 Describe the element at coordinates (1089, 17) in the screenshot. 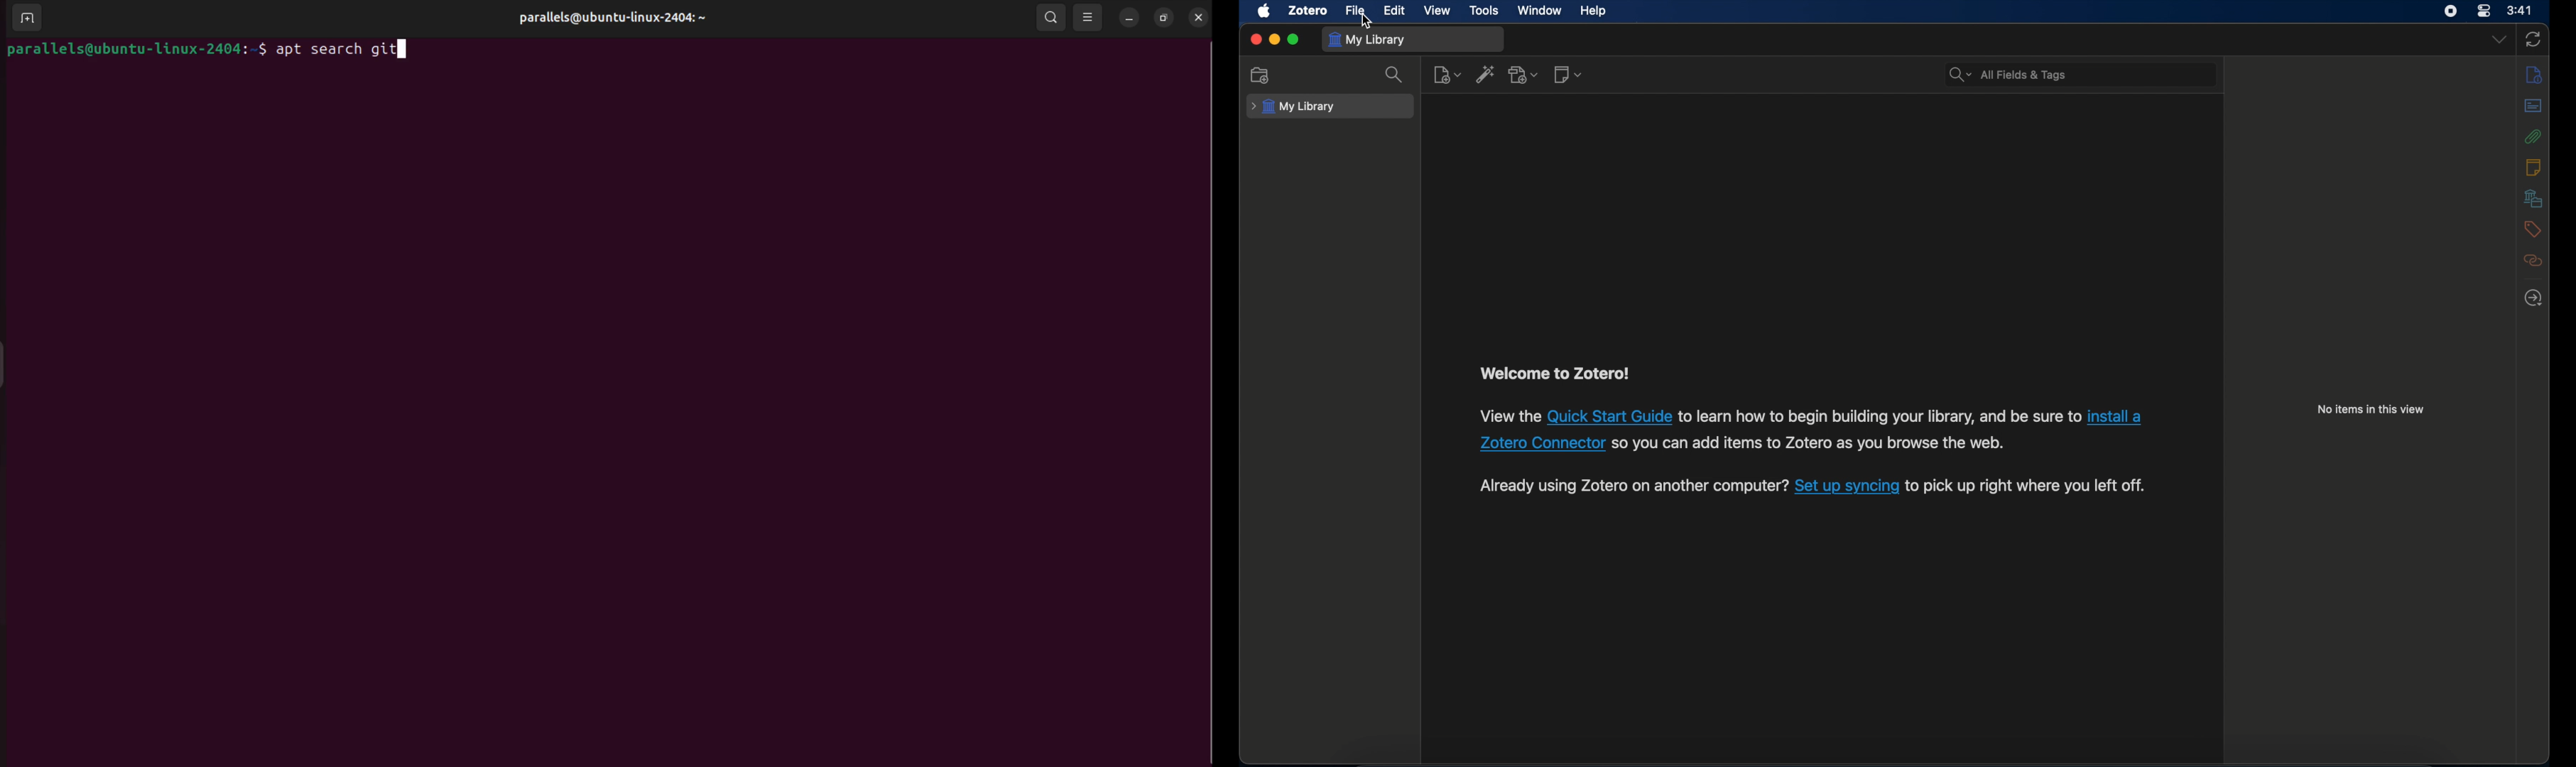

I see `view options` at that location.